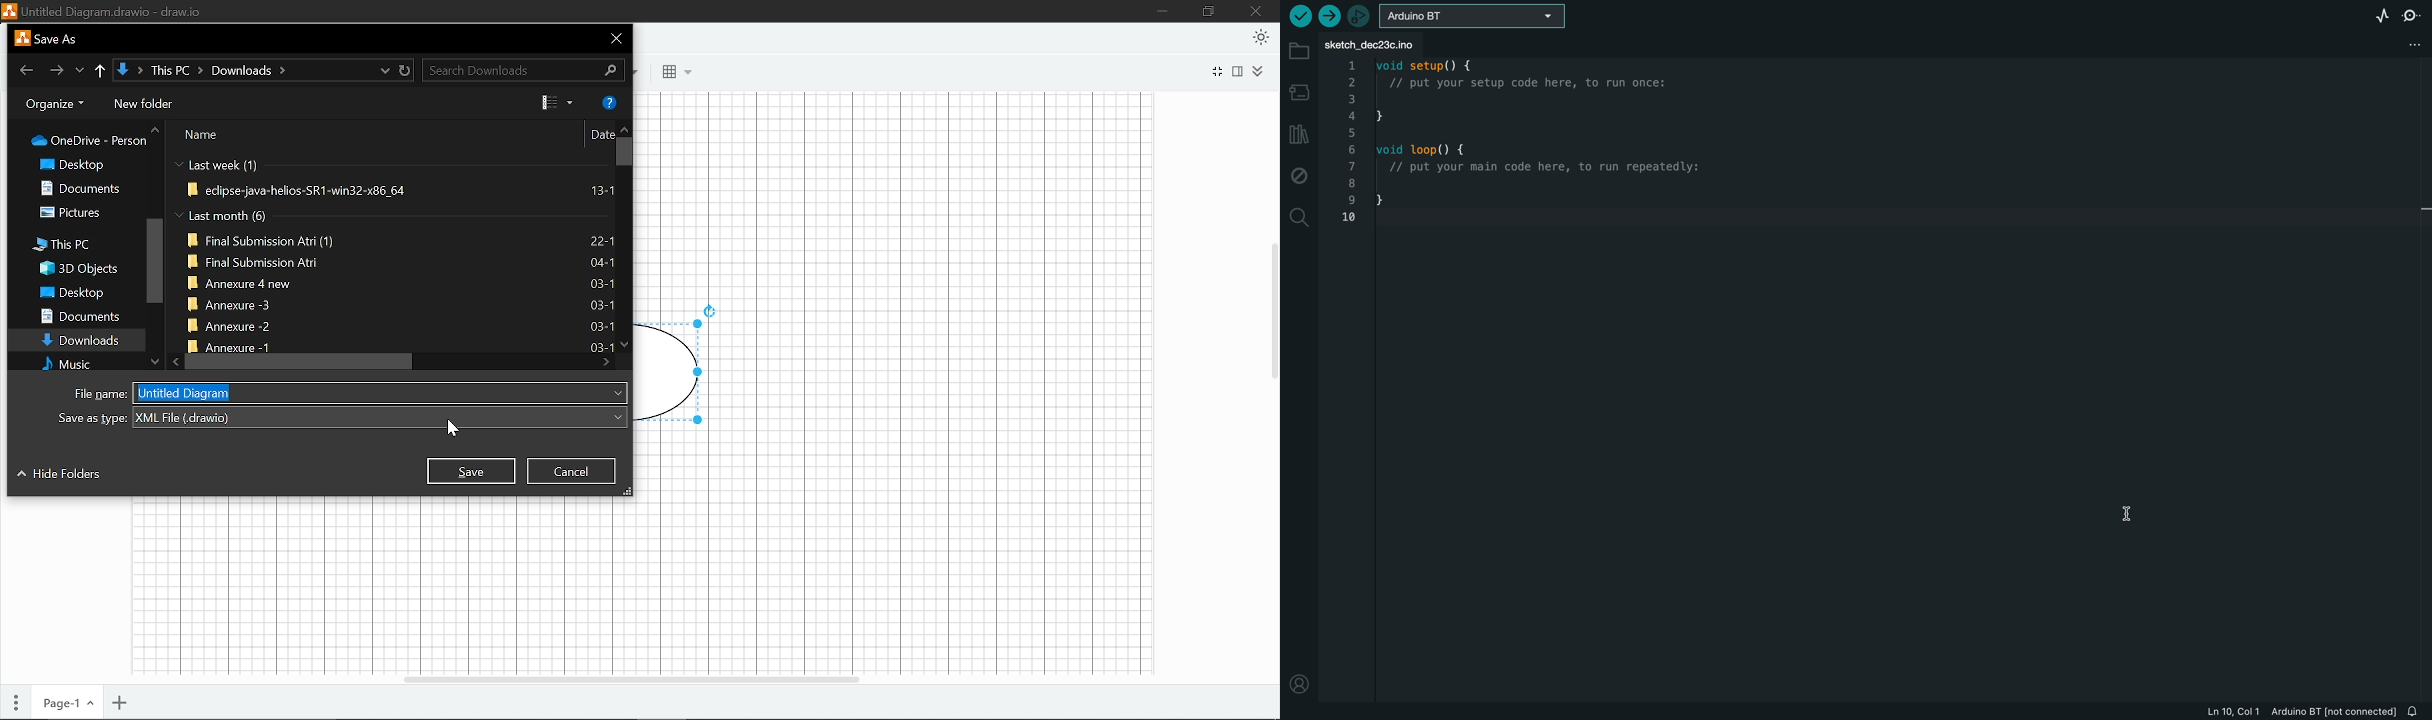 The height and width of the screenshot is (728, 2436). What do you see at coordinates (681, 366) in the screenshot?
I see `Shape drawn` at bounding box center [681, 366].